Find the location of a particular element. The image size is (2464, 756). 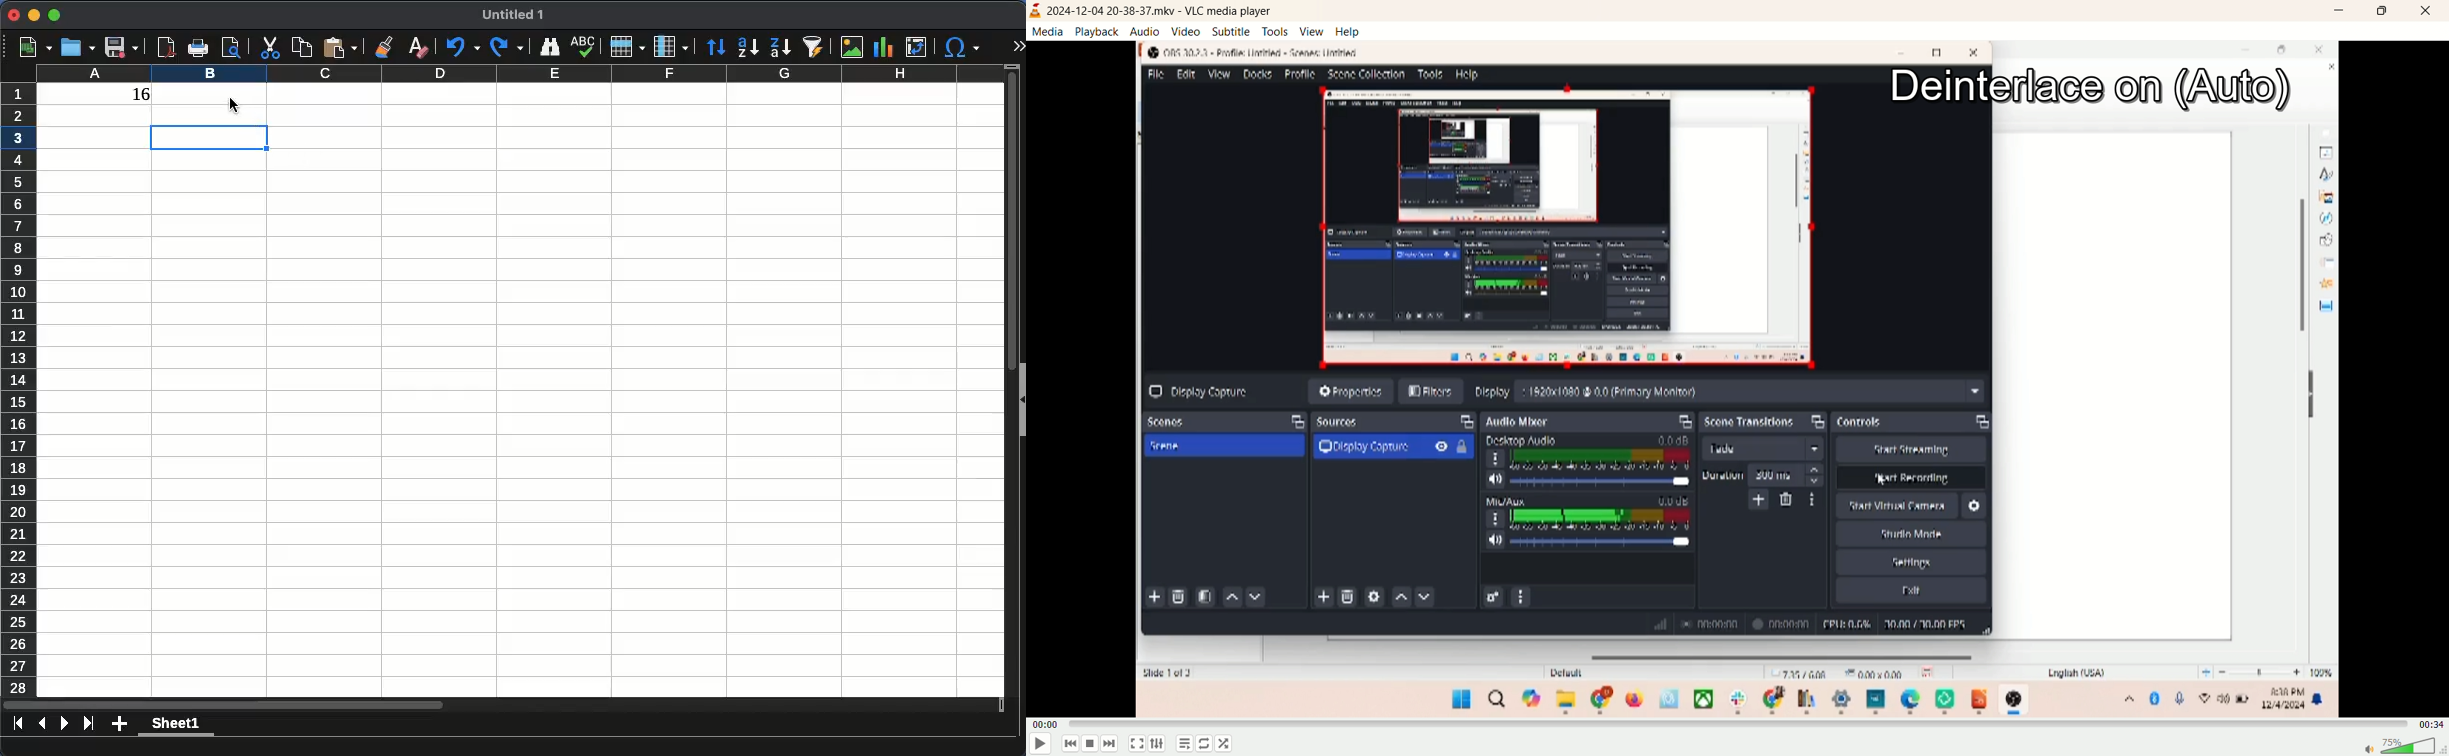

audio is located at coordinates (1143, 30).